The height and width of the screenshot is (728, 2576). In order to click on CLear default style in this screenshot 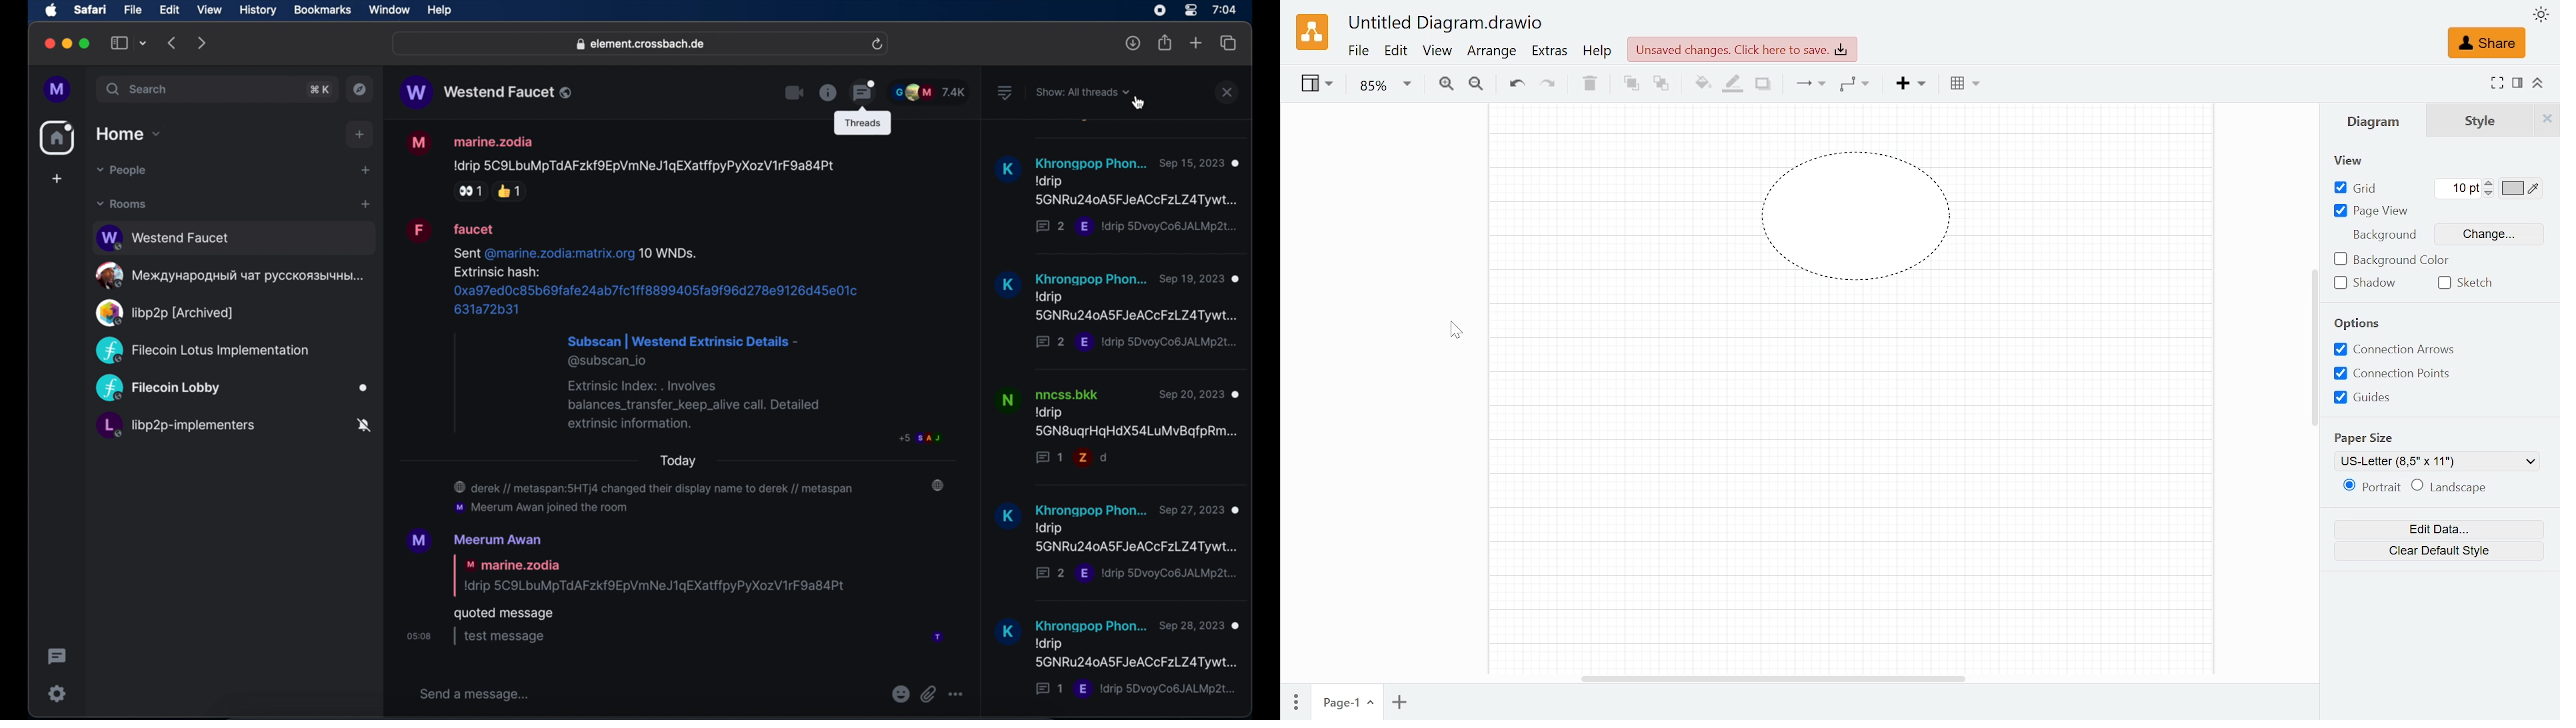, I will do `click(2435, 551)`.